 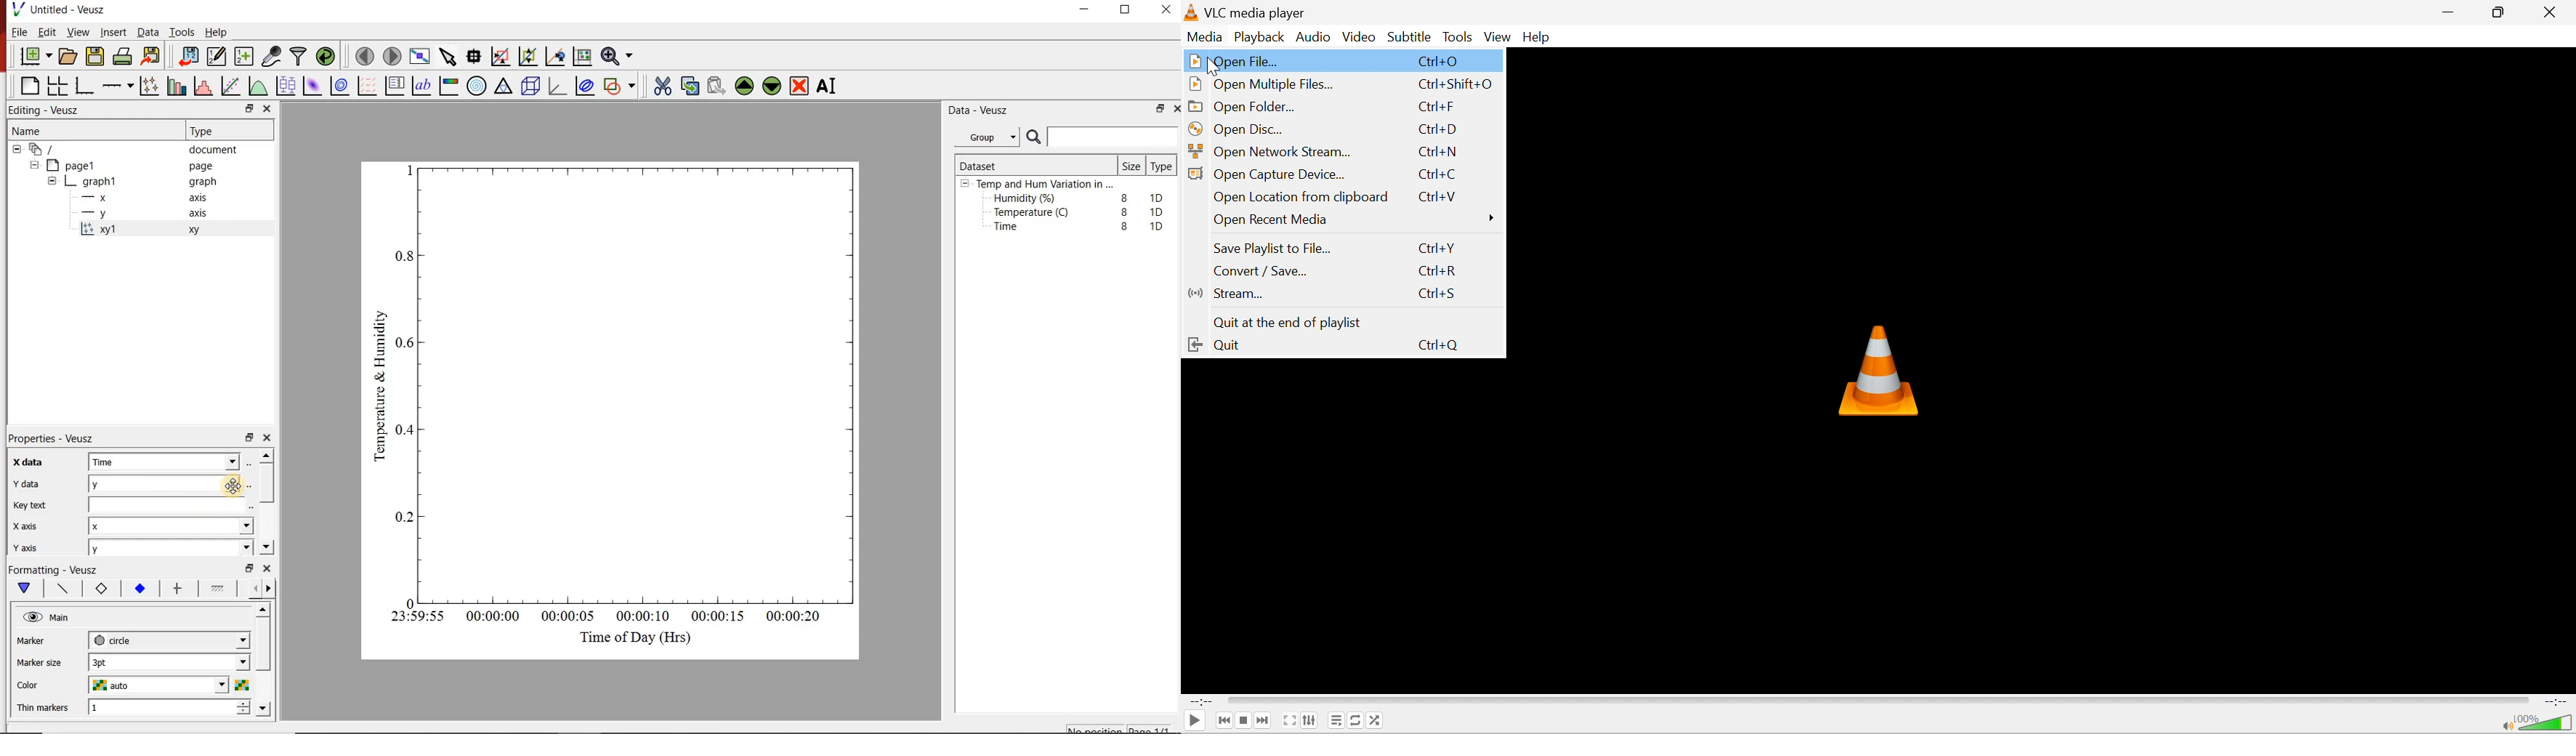 What do you see at coordinates (124, 463) in the screenshot?
I see `Time` at bounding box center [124, 463].